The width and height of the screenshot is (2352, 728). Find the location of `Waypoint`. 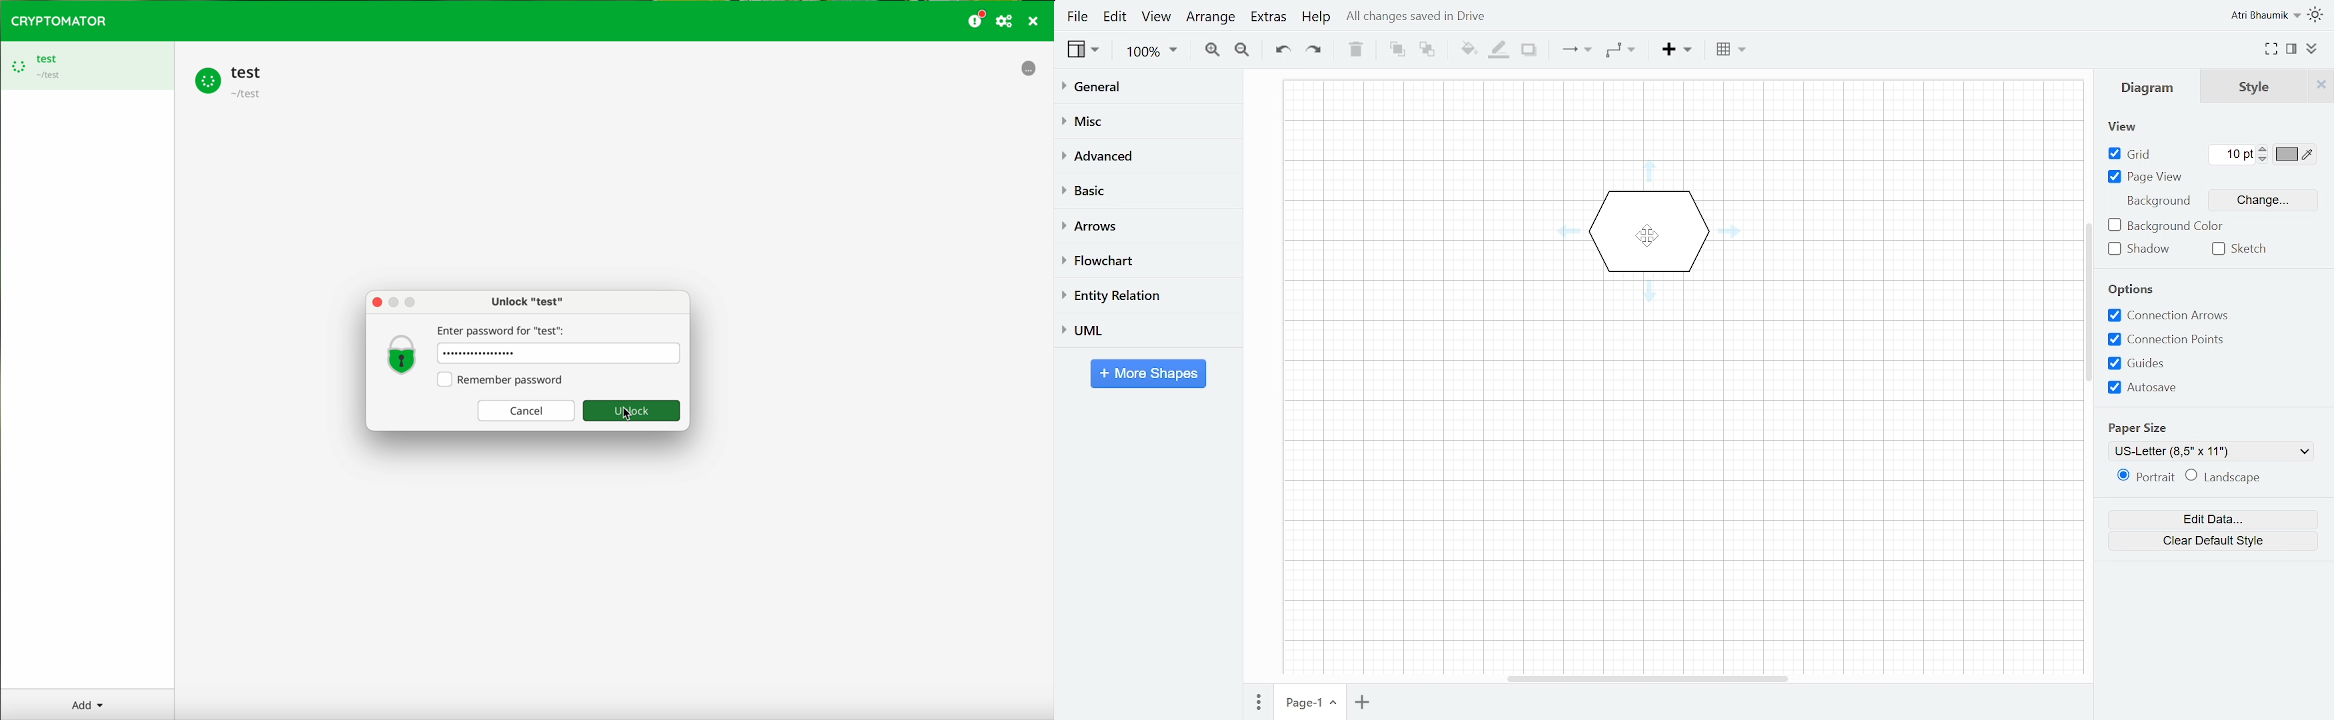

Waypoint is located at coordinates (1620, 51).